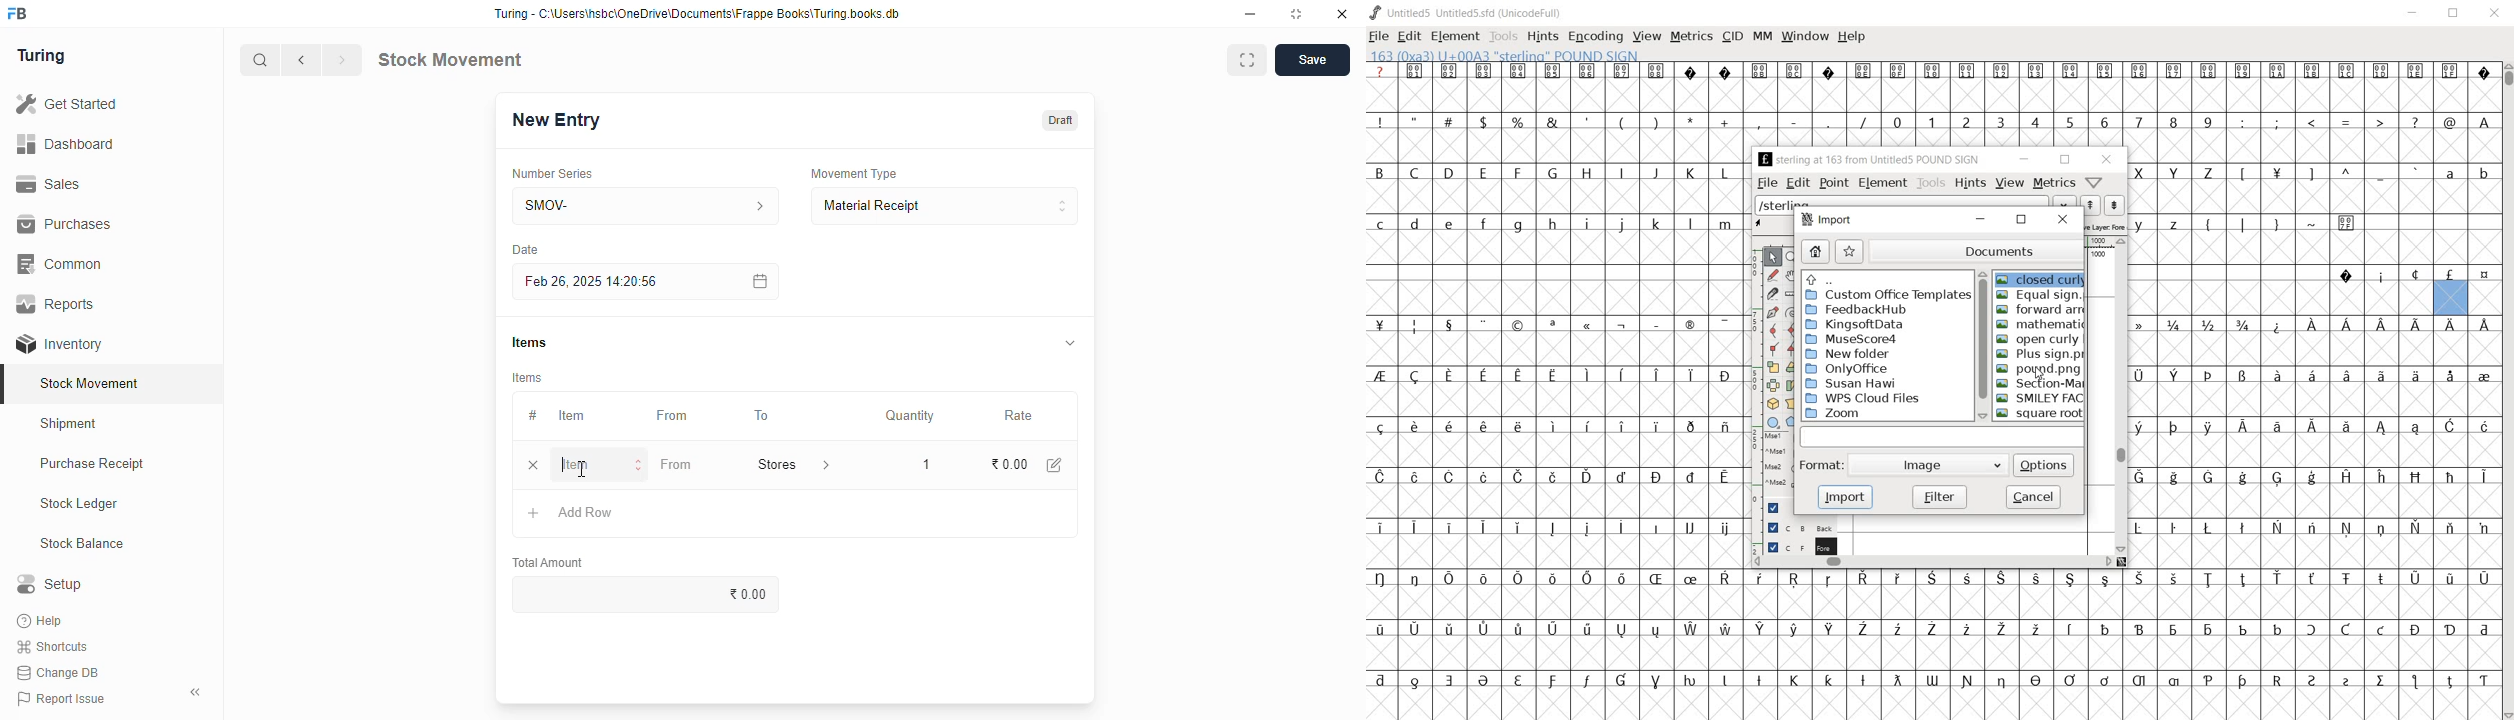 This screenshot has width=2520, height=728. Describe the element at coordinates (2173, 478) in the screenshot. I see `Symbol` at that location.